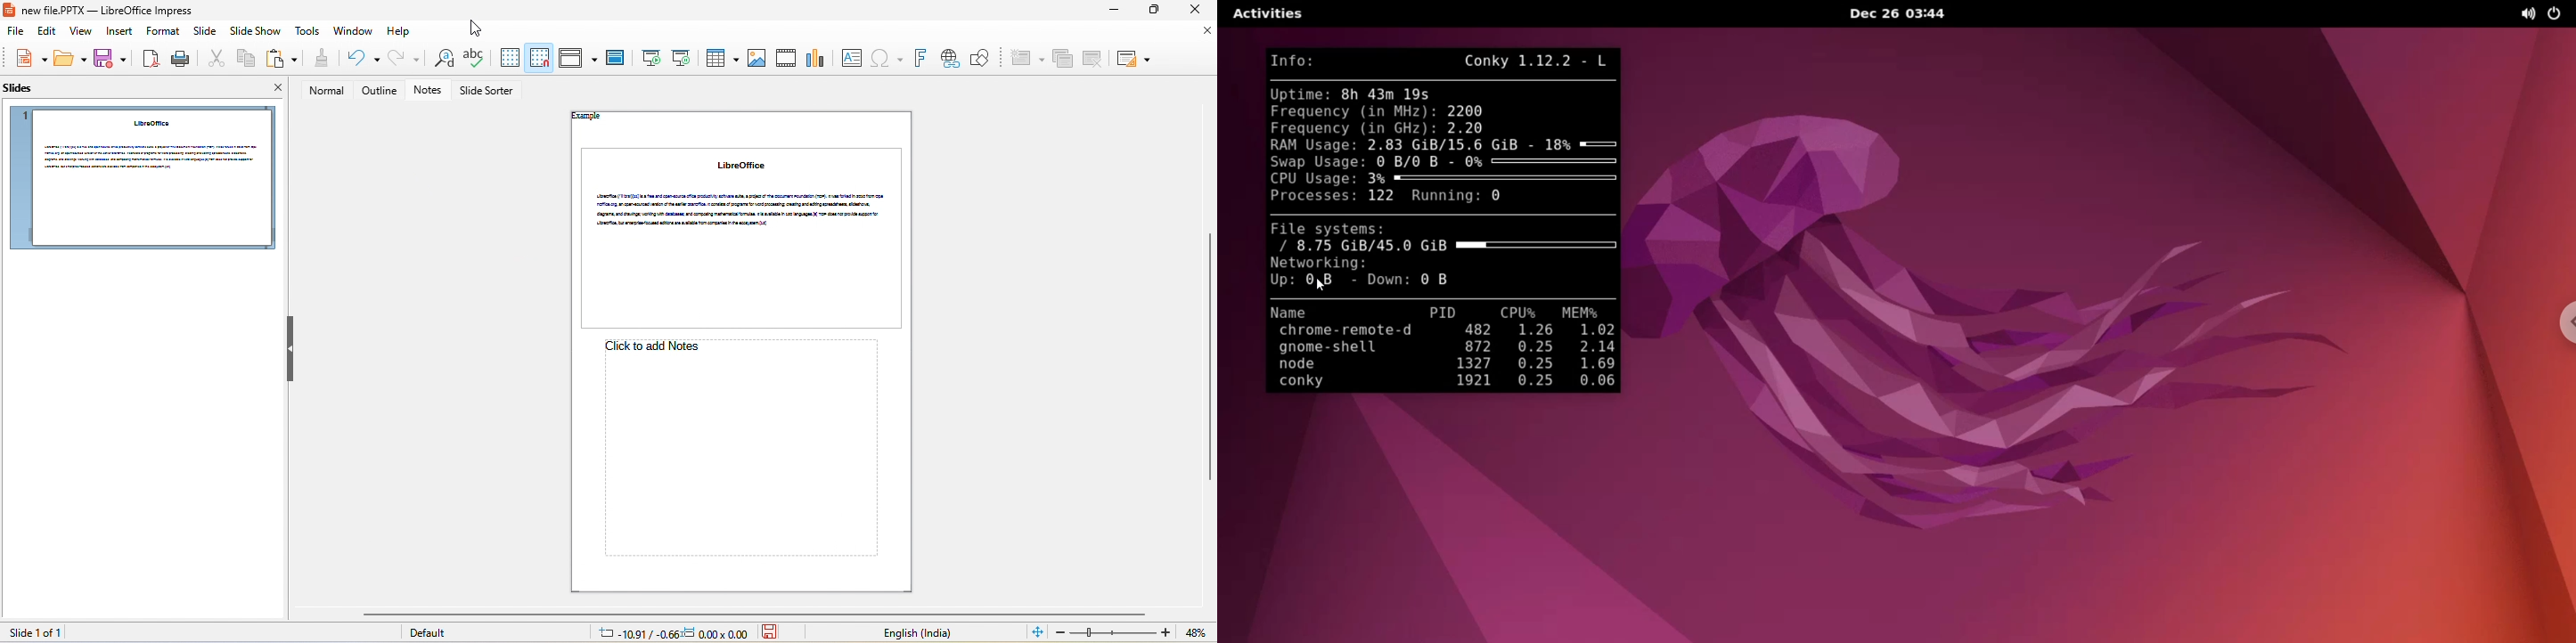 The image size is (2576, 644). I want to click on vertical scrollbar, so click(1209, 358).